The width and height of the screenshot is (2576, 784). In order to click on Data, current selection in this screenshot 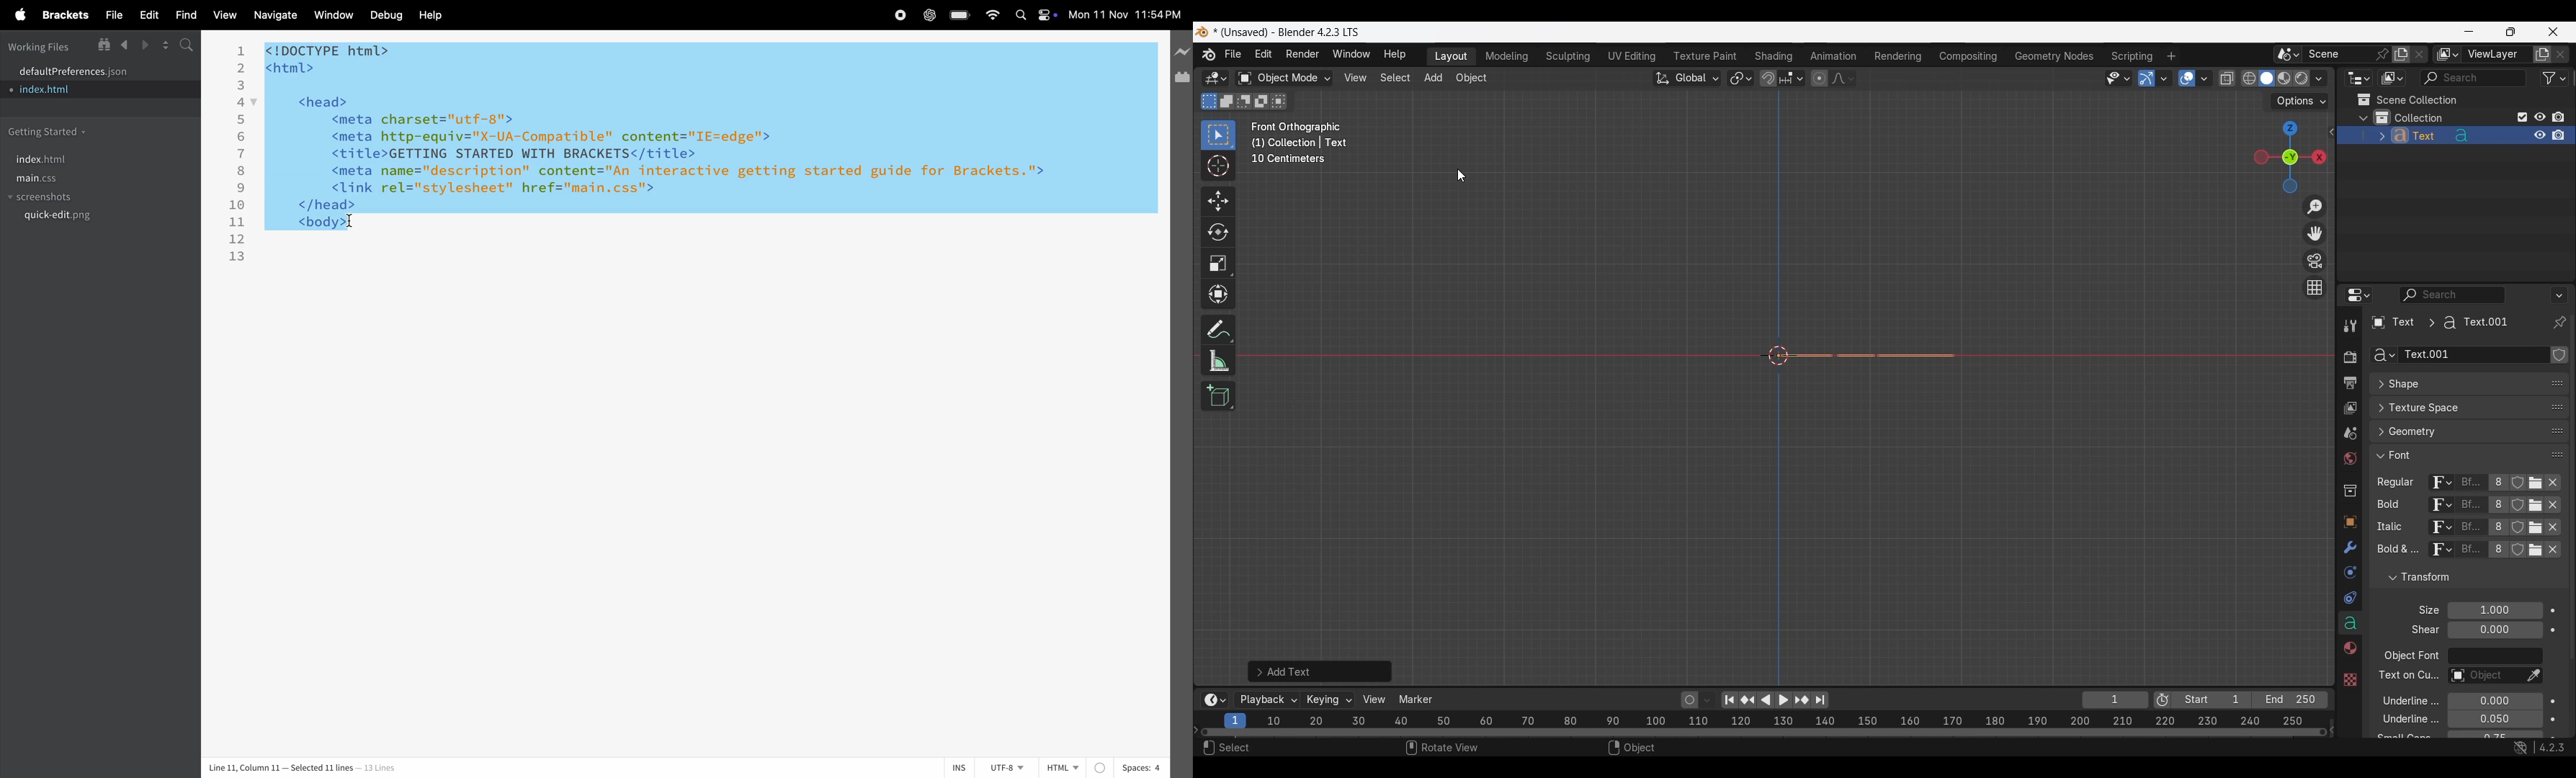, I will do `click(2350, 623)`.